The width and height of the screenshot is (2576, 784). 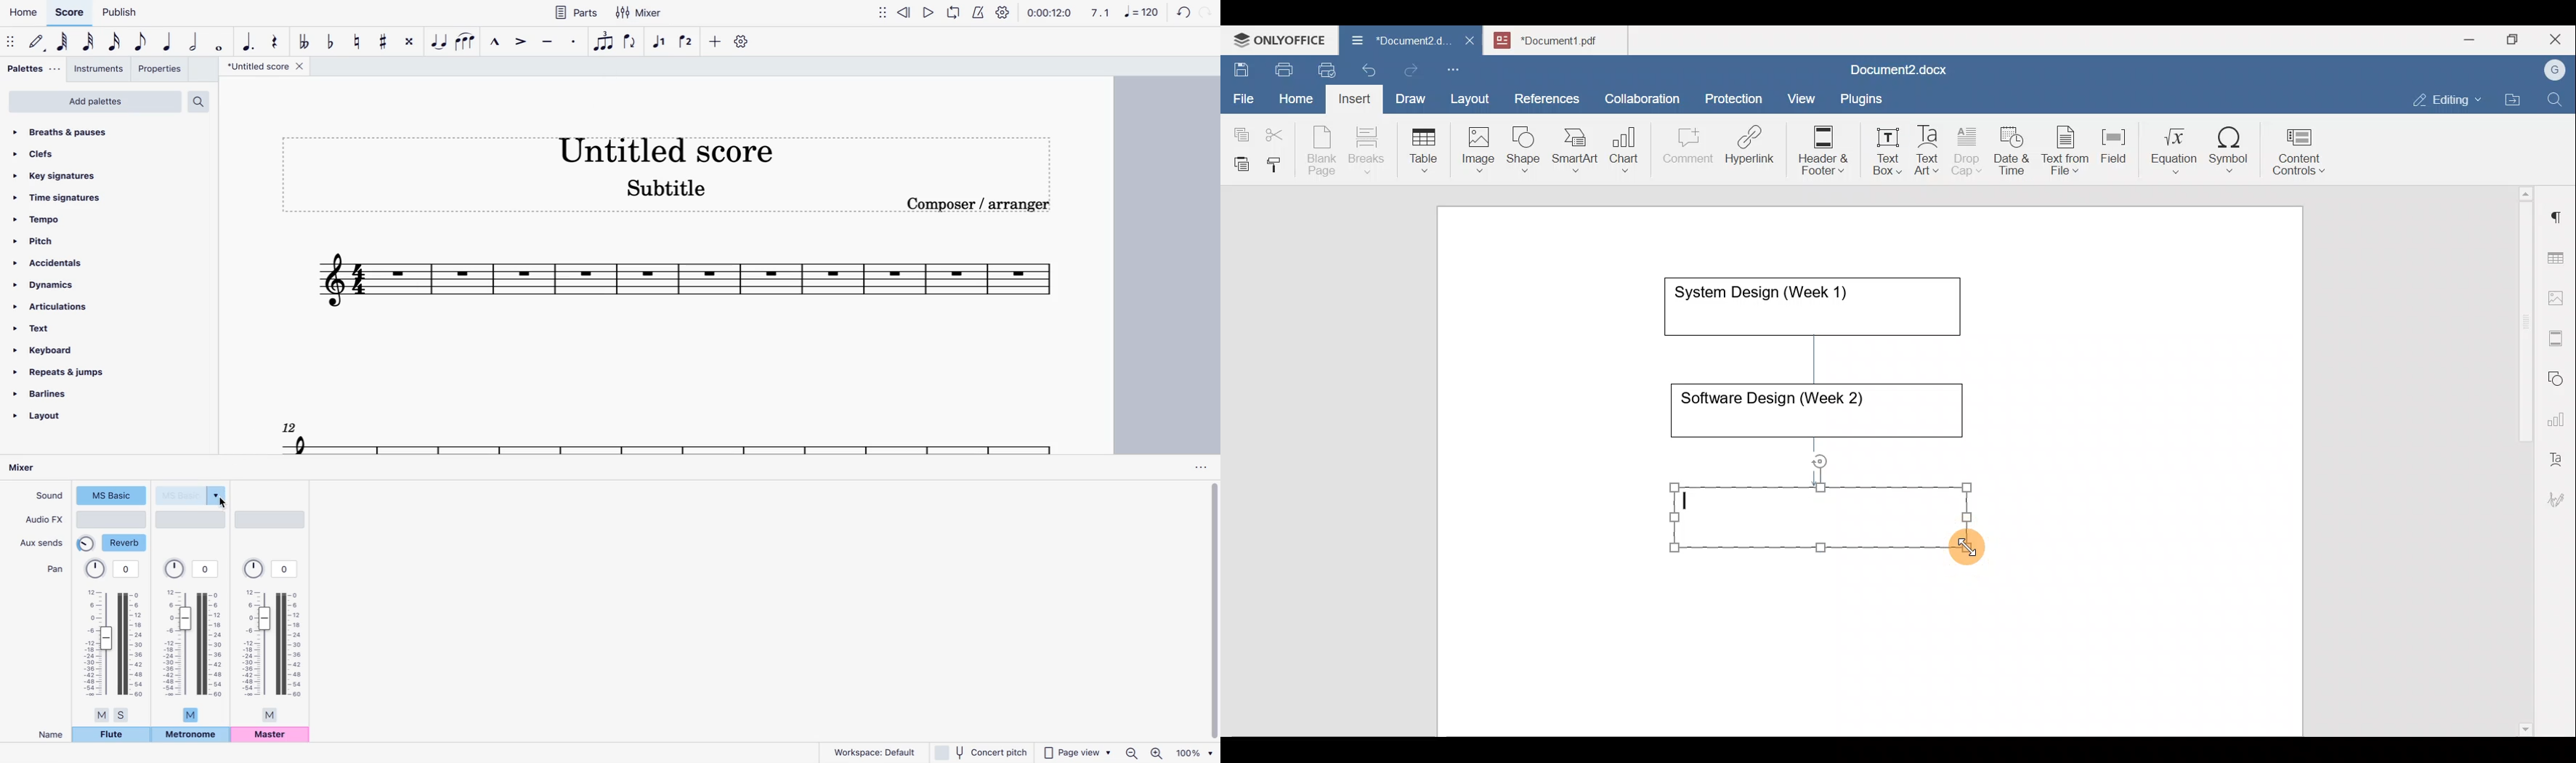 I want to click on concert pitch, so click(x=981, y=753).